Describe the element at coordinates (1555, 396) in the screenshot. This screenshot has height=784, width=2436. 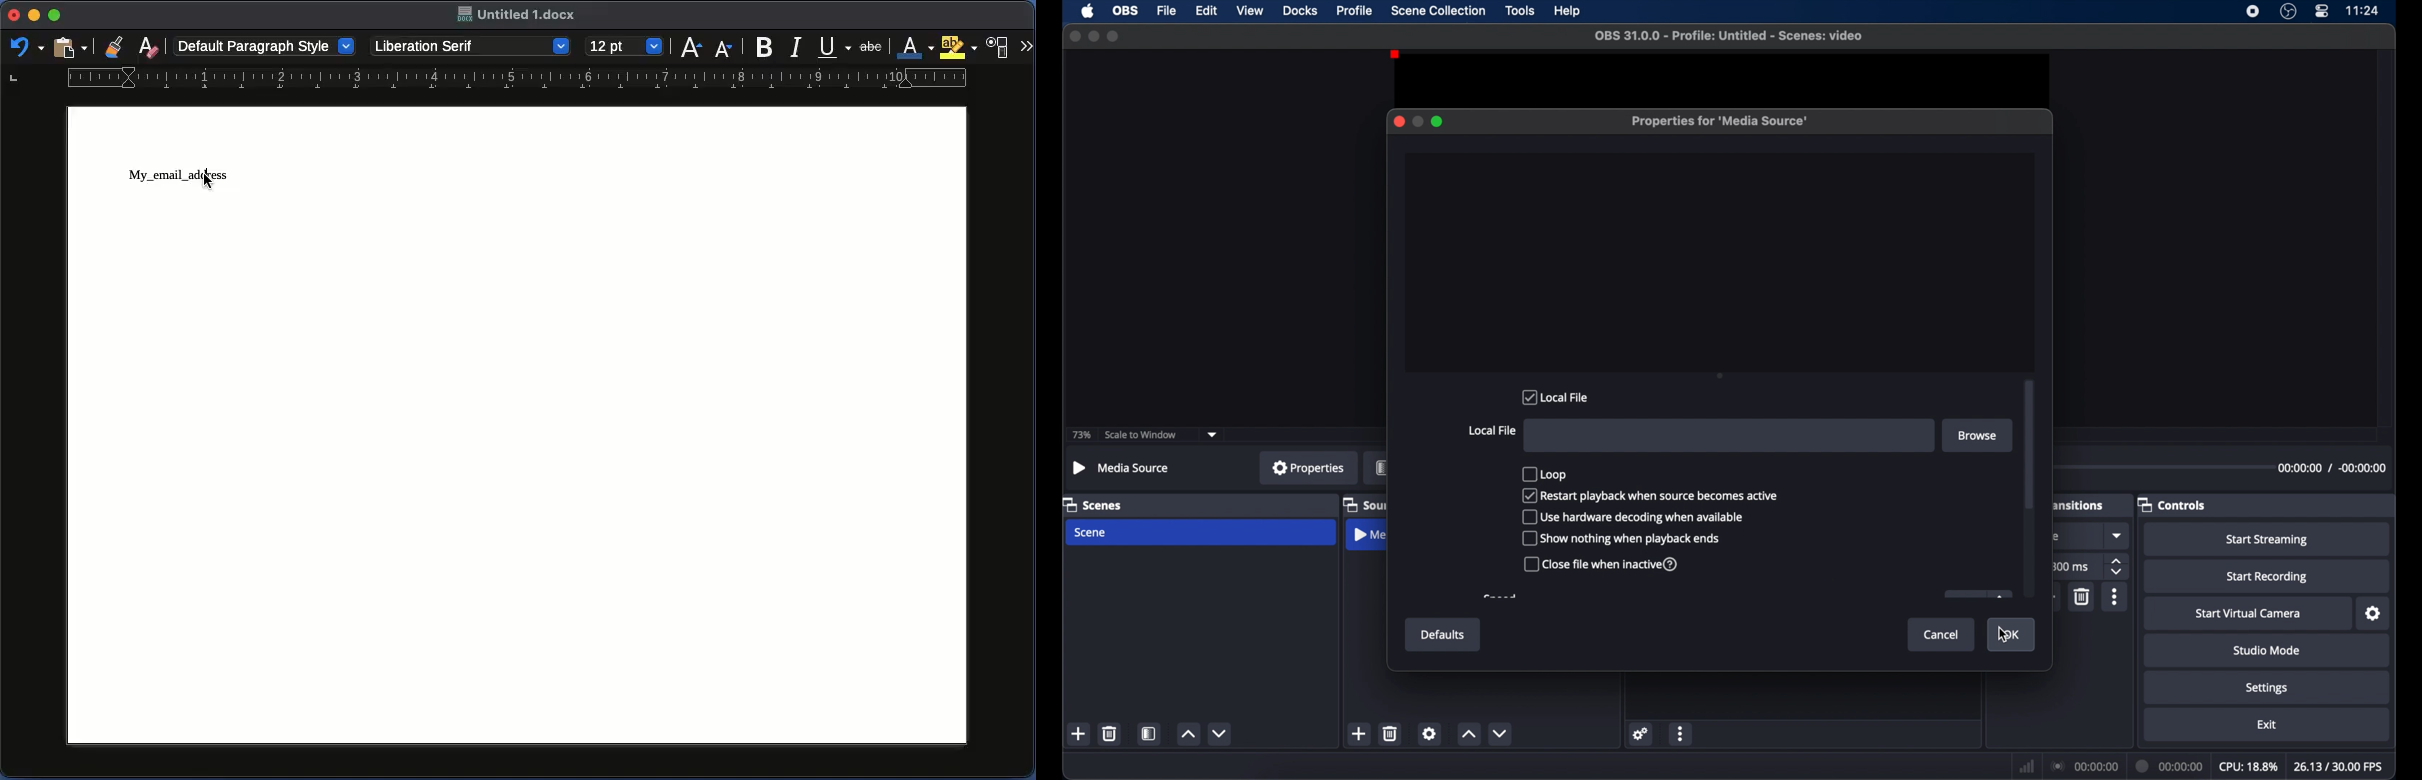
I see `local file` at that location.